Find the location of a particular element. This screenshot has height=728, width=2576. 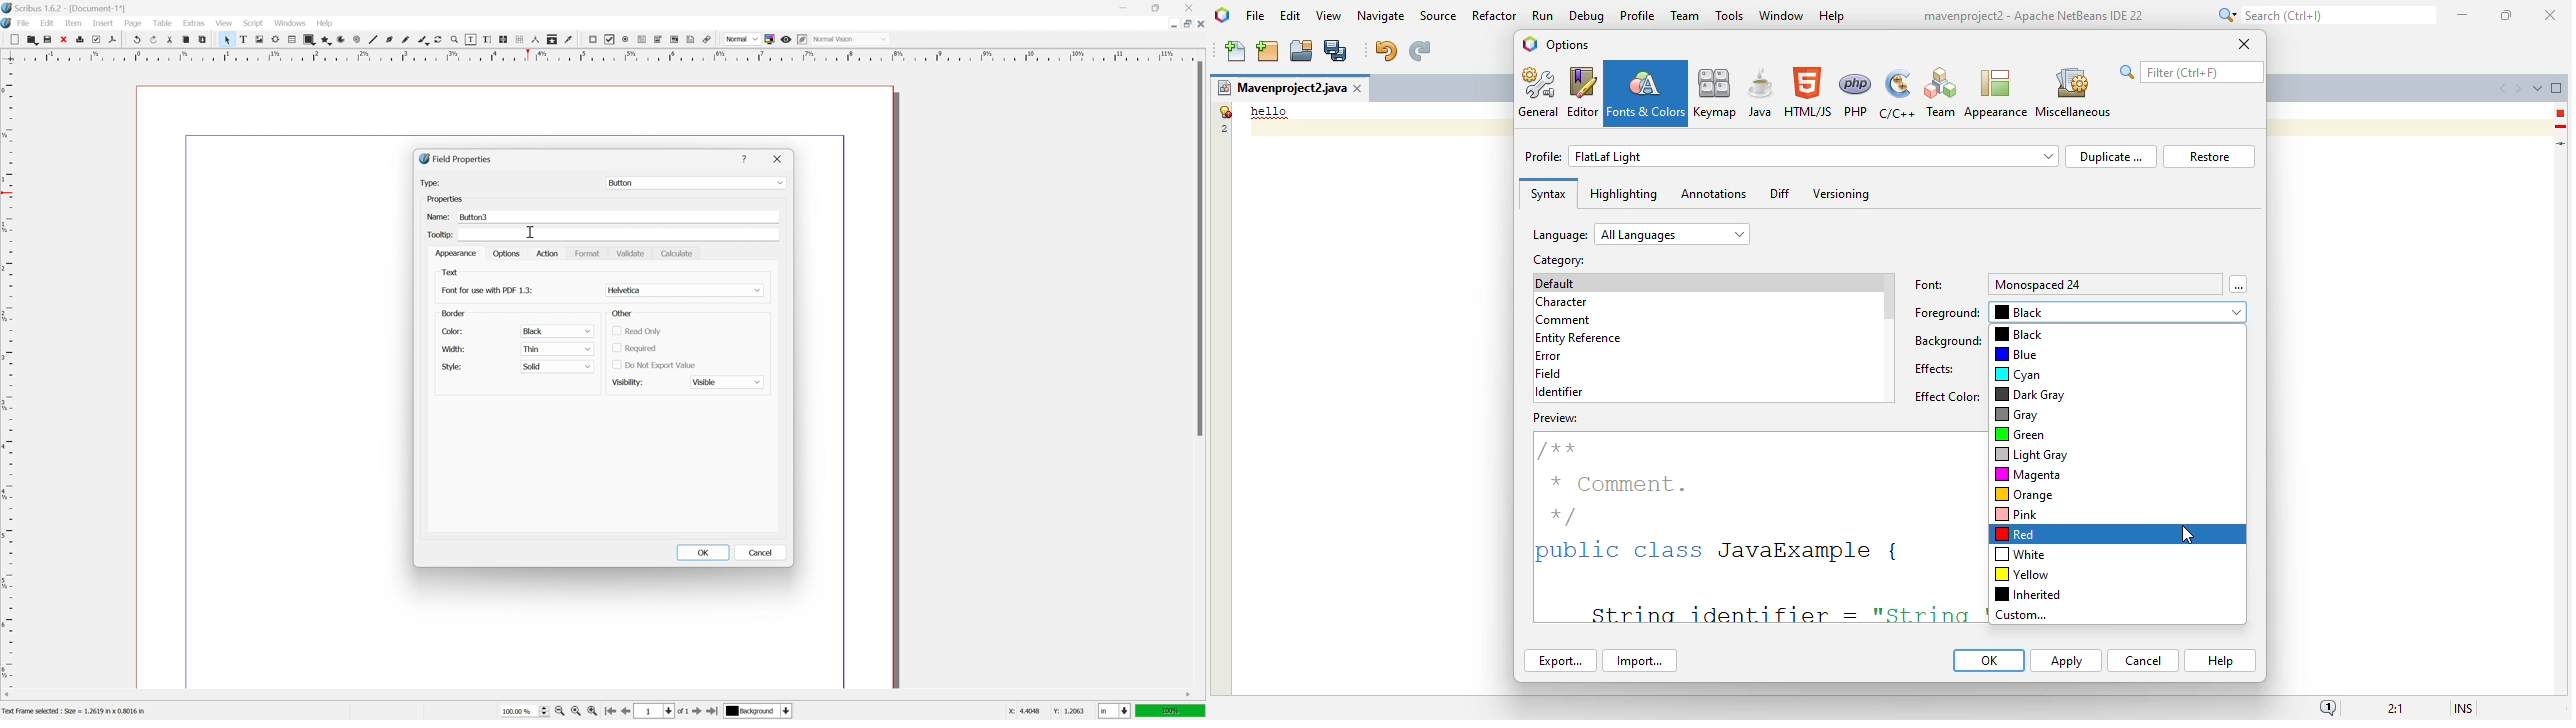

go to next page is located at coordinates (696, 712).